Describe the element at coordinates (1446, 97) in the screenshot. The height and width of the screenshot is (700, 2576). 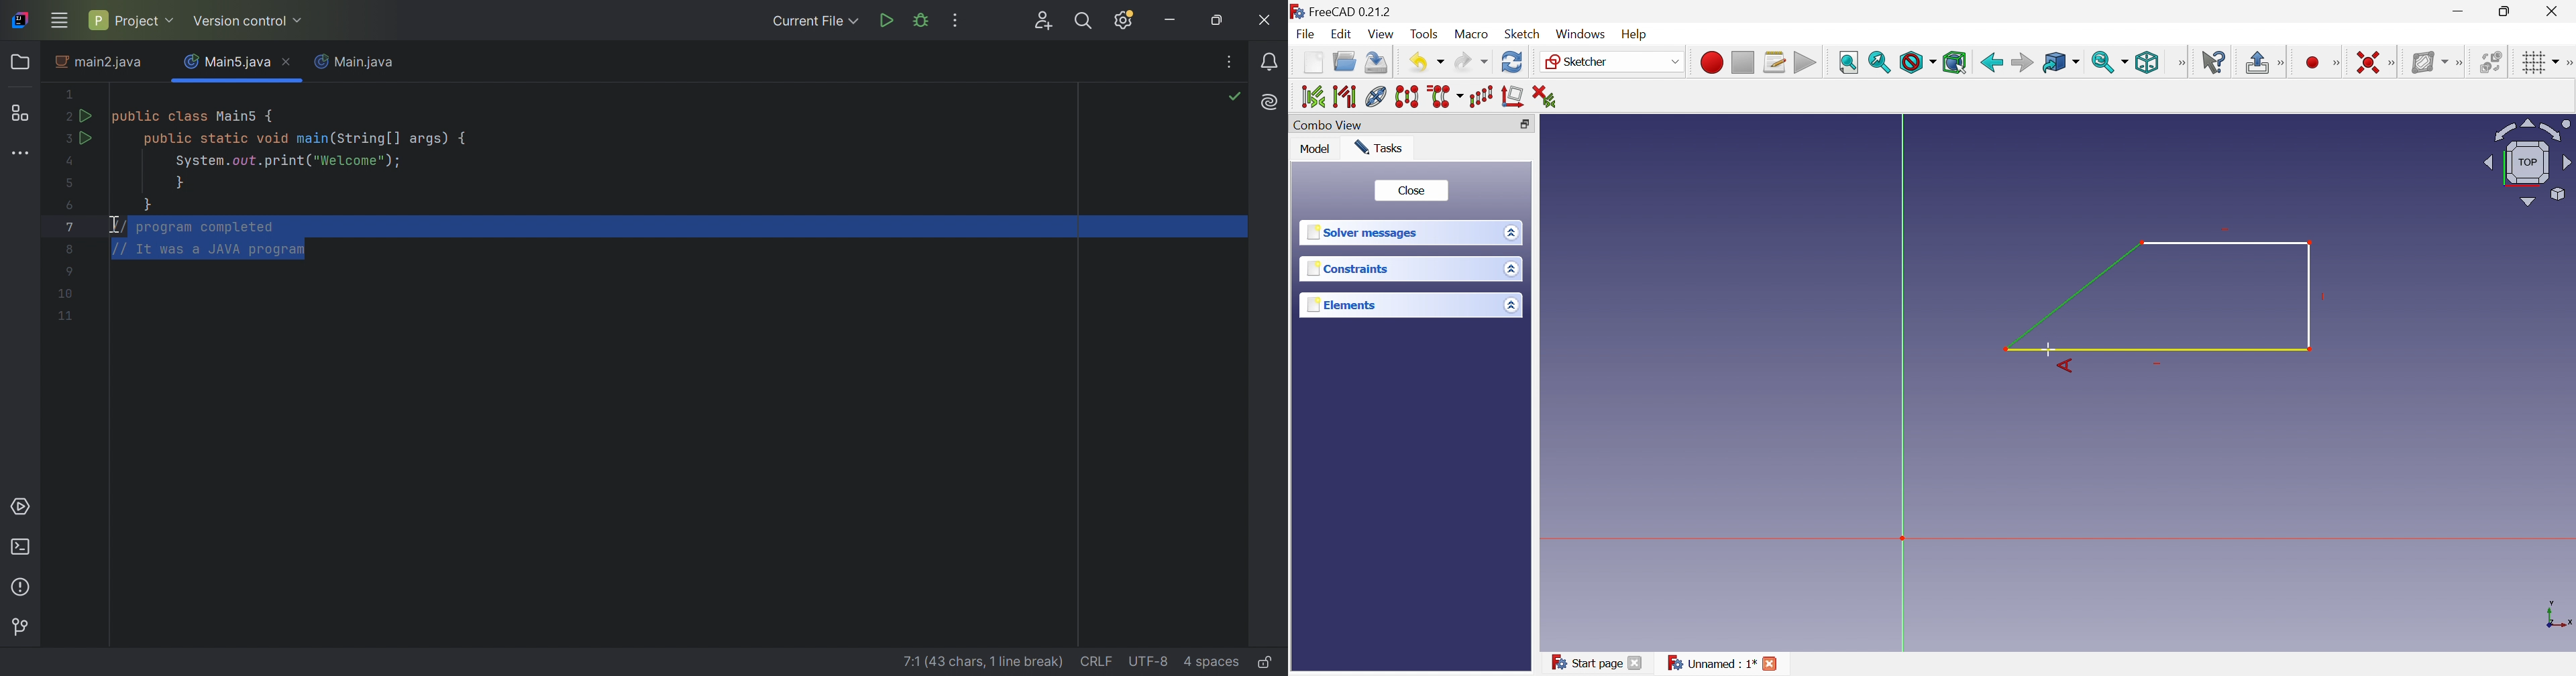
I see `Clone` at that location.